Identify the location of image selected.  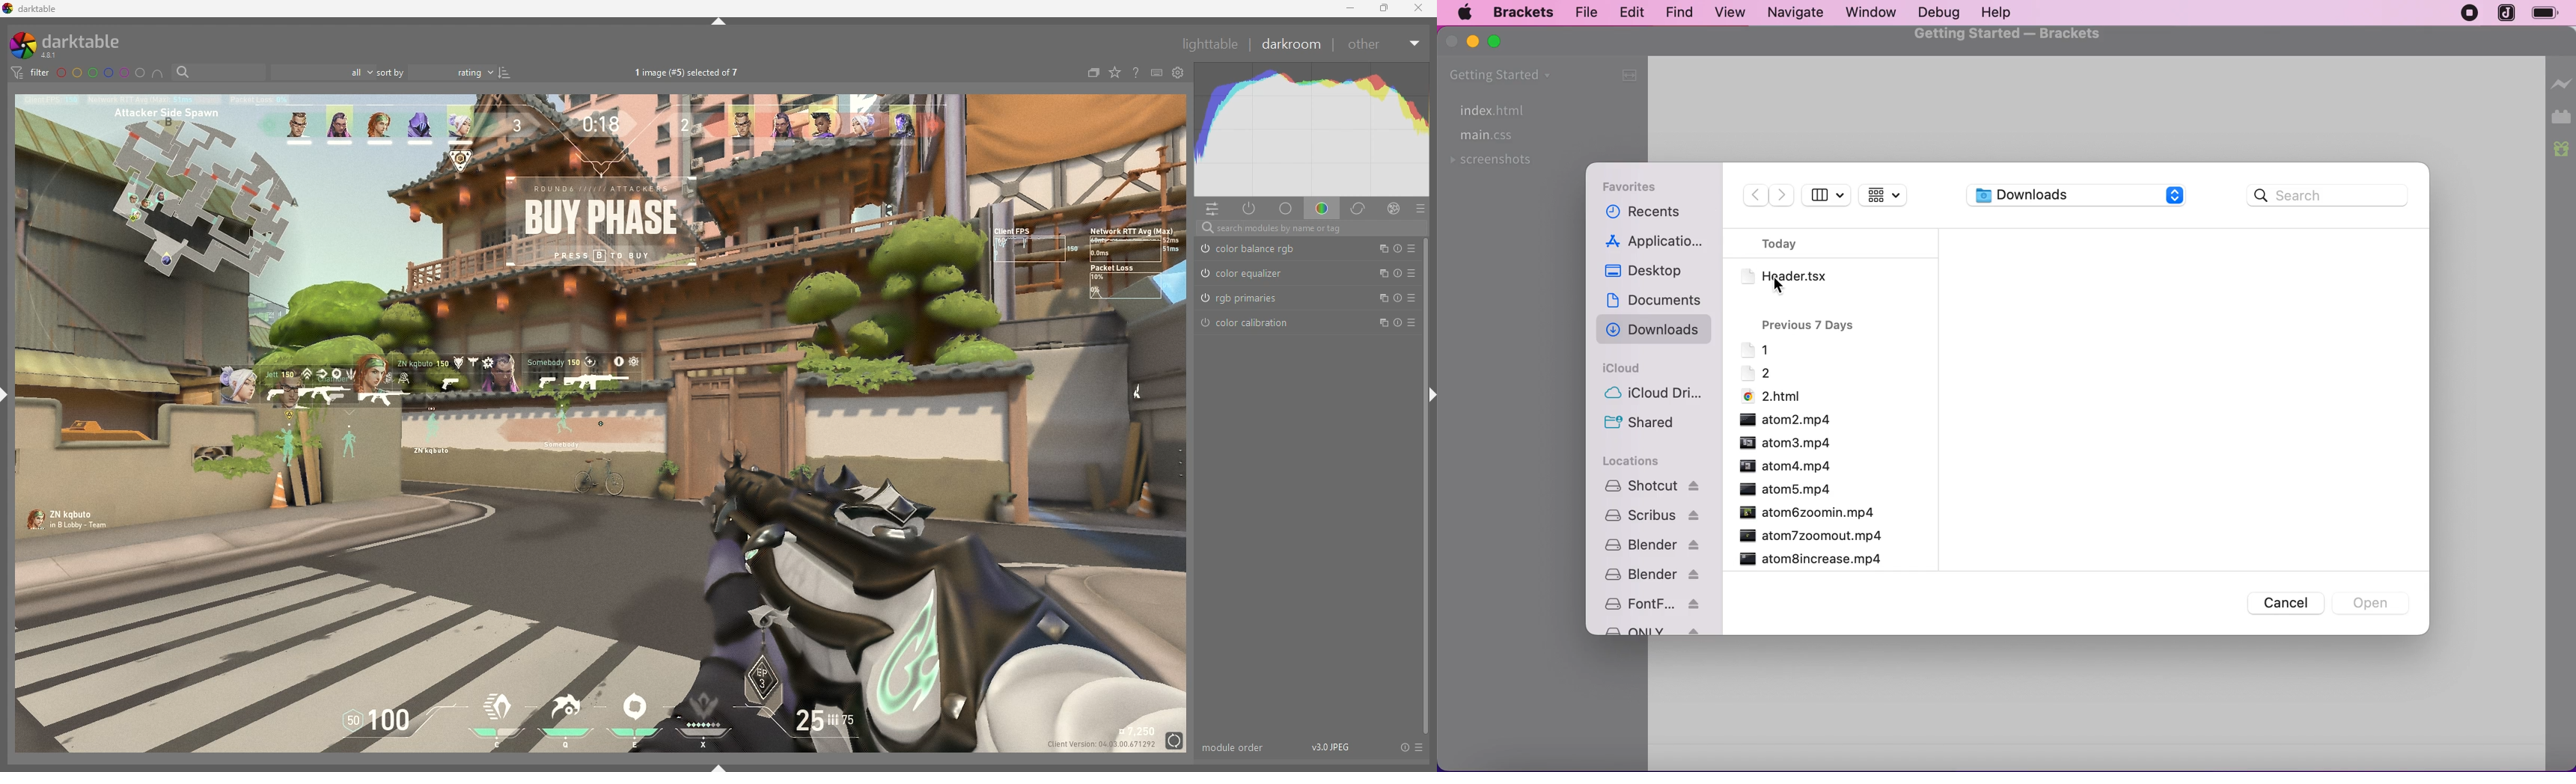
(692, 72).